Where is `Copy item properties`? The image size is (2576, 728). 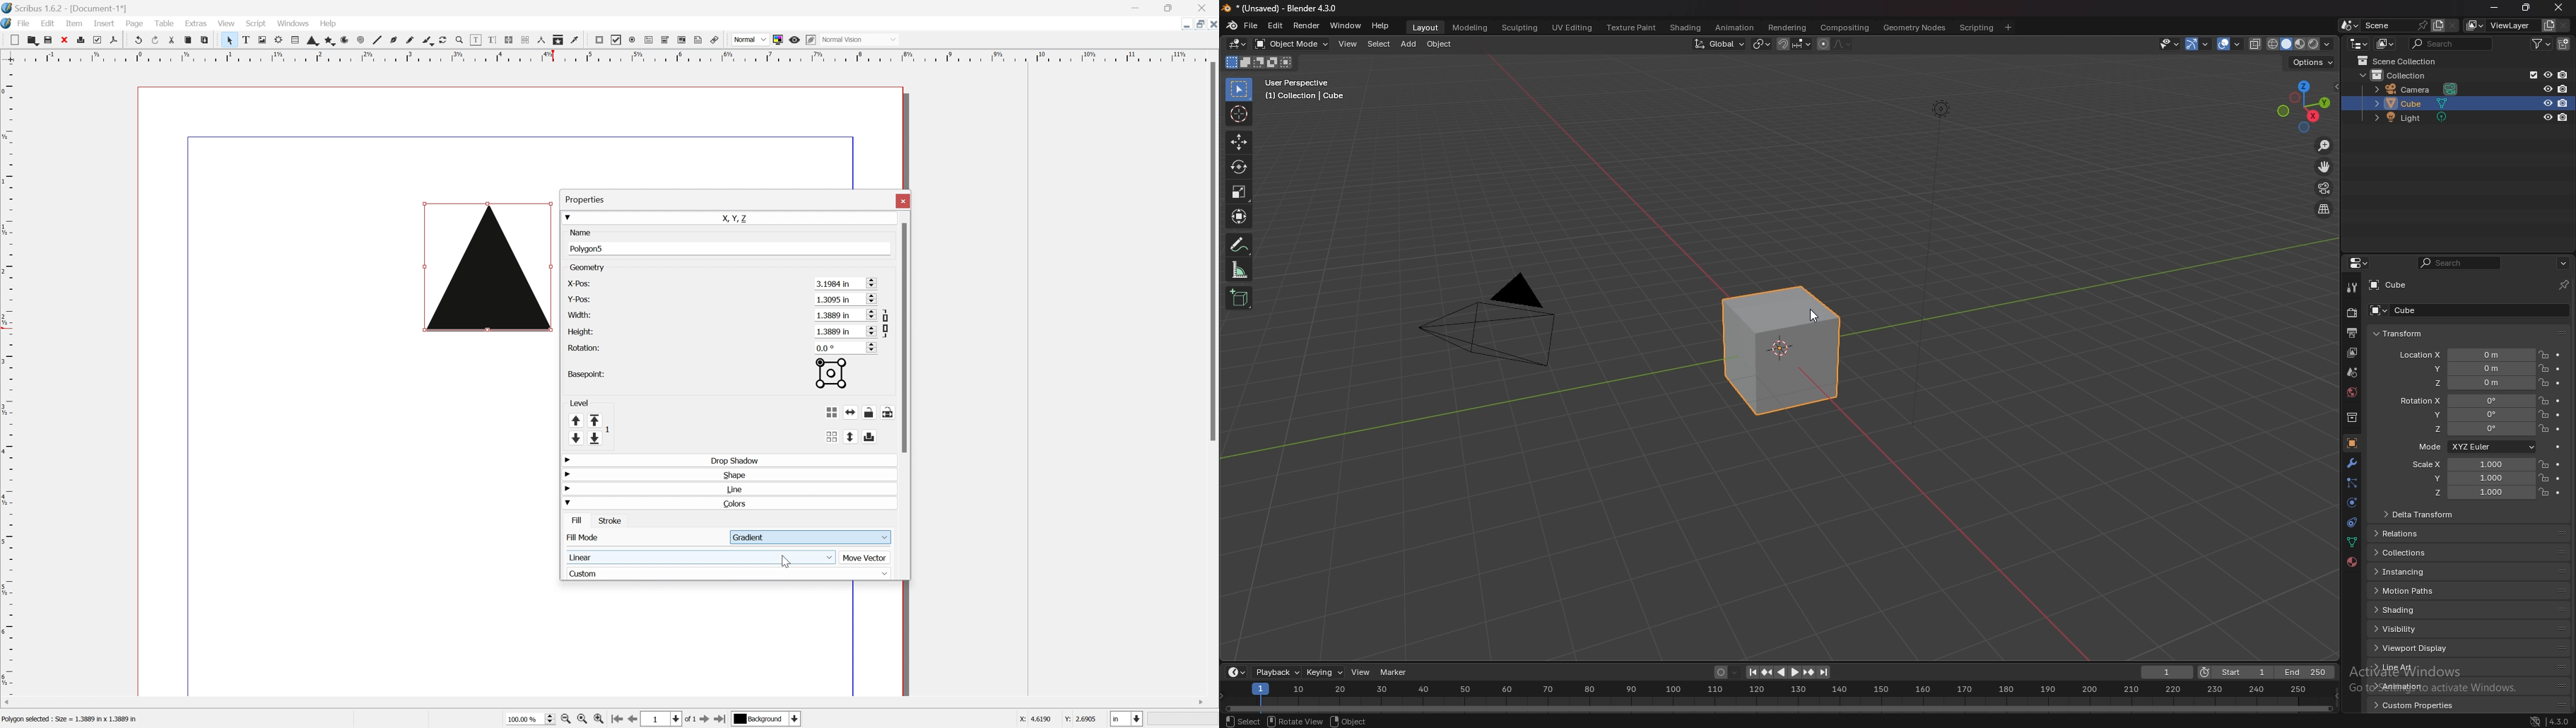 Copy item properties is located at coordinates (559, 40).